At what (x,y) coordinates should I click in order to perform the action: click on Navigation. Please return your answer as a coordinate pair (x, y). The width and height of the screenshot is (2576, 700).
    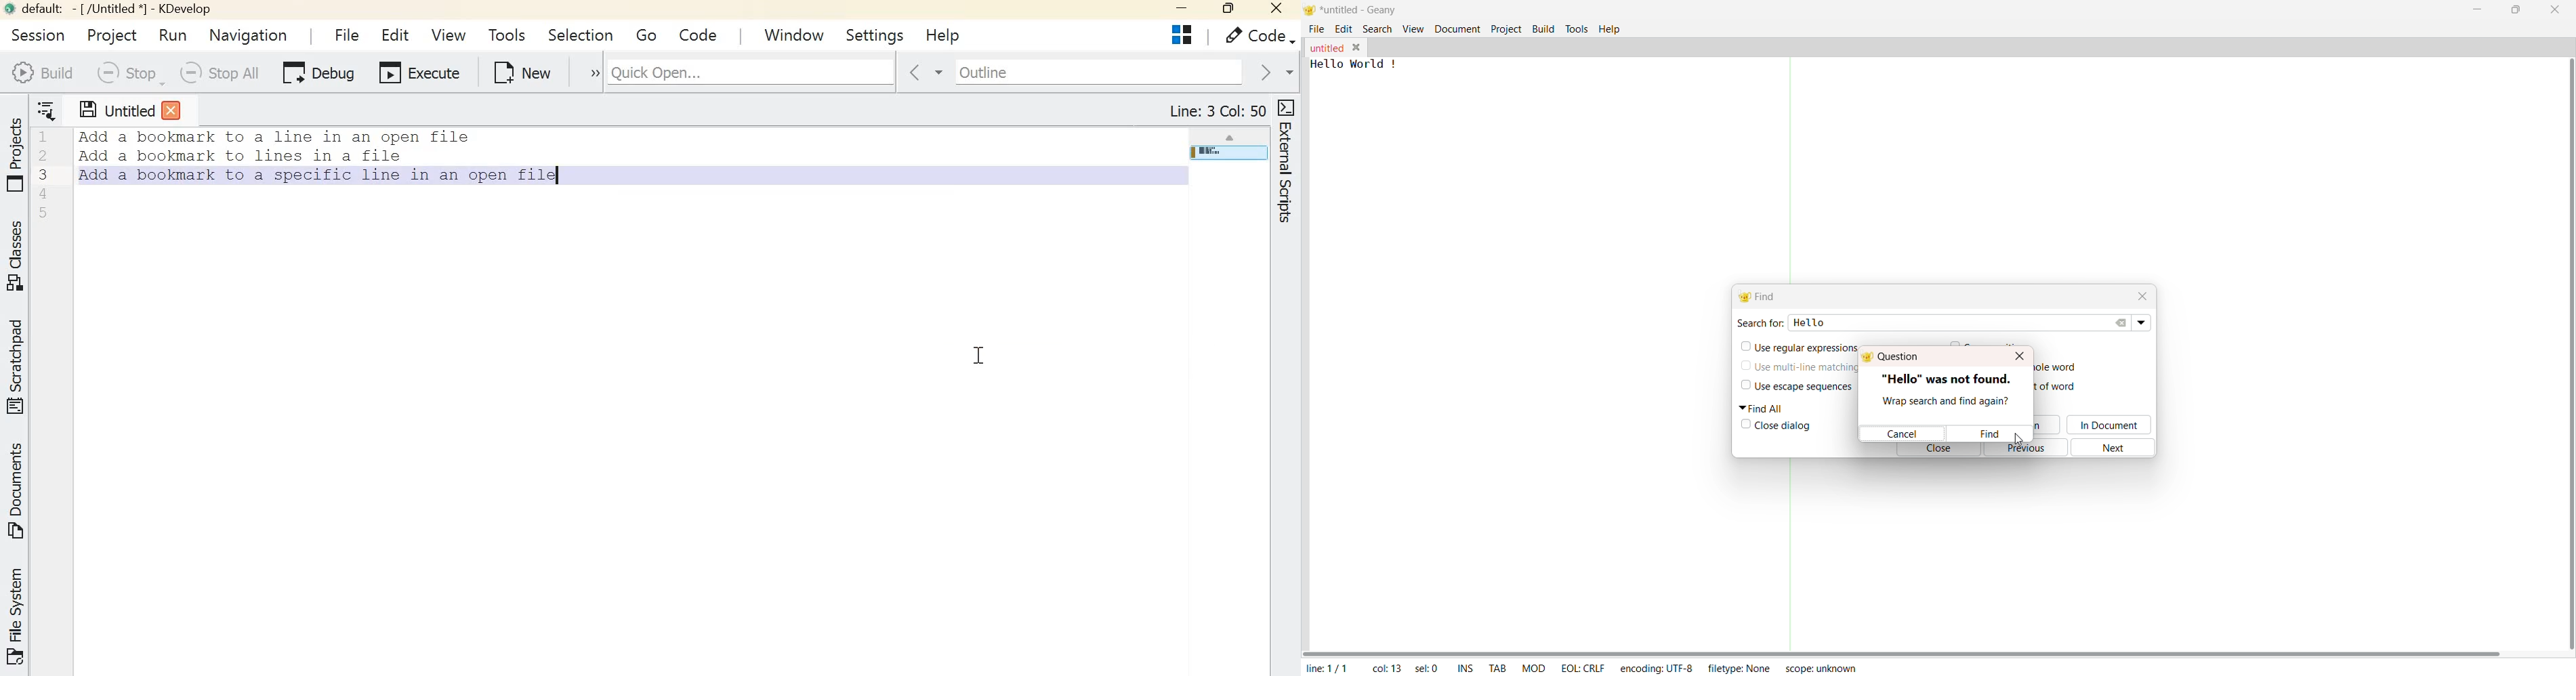
    Looking at the image, I should click on (249, 37).